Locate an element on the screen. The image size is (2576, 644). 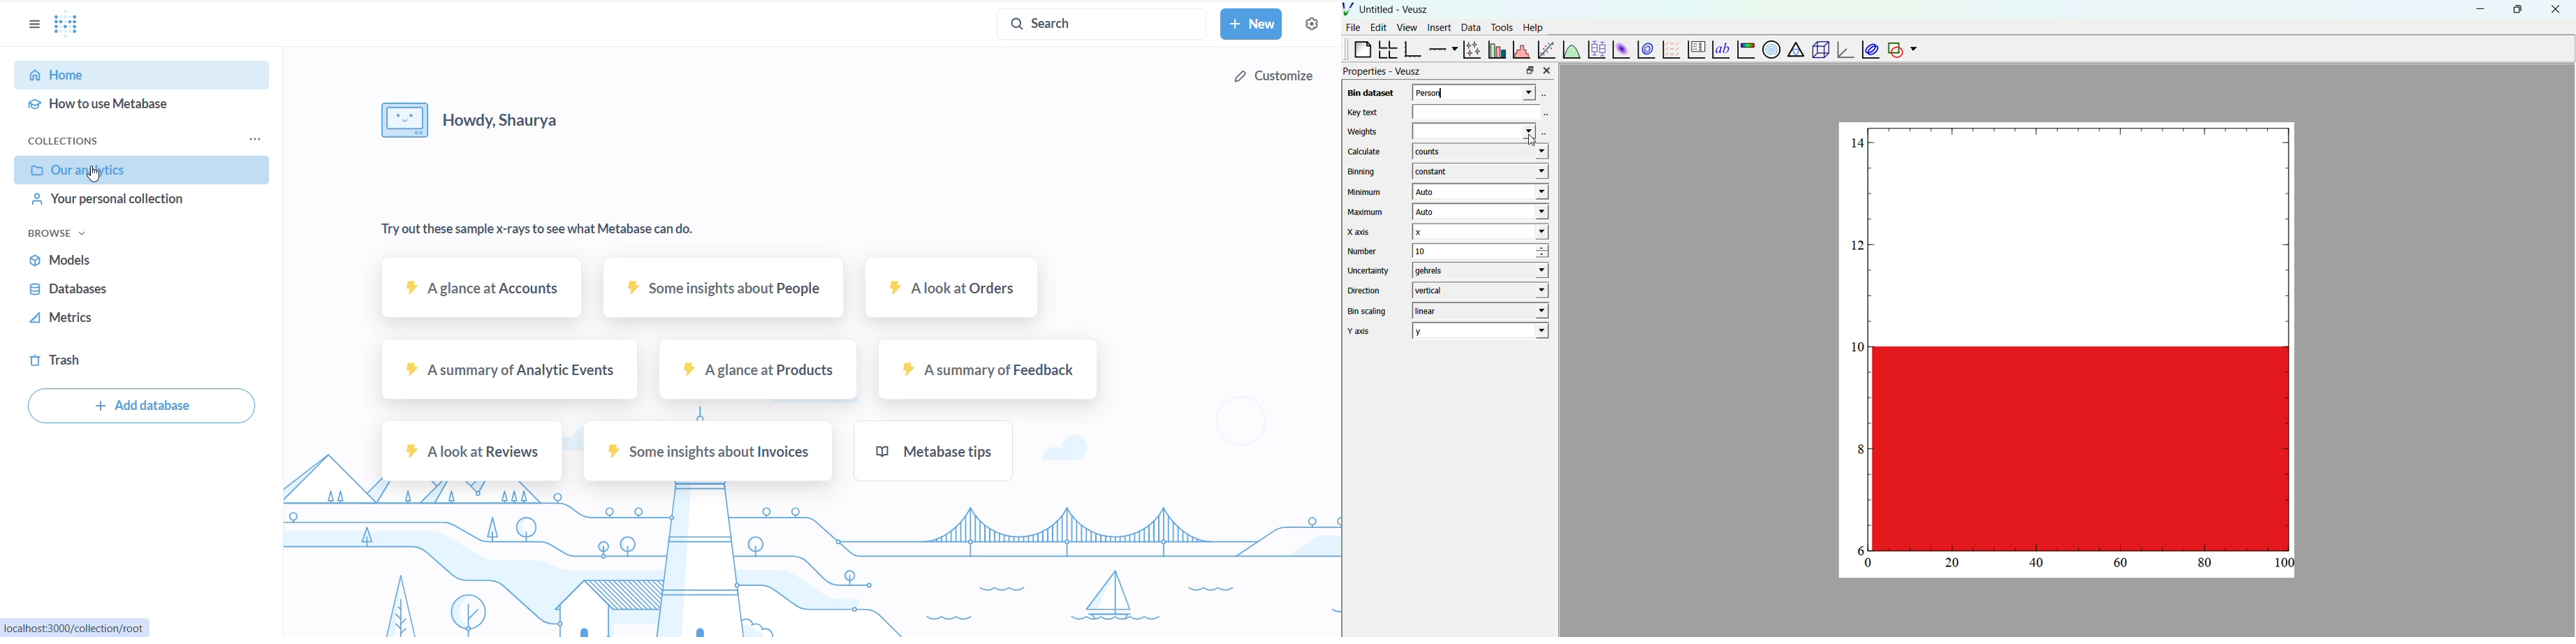
logo of Veusz is located at coordinates (1349, 8).